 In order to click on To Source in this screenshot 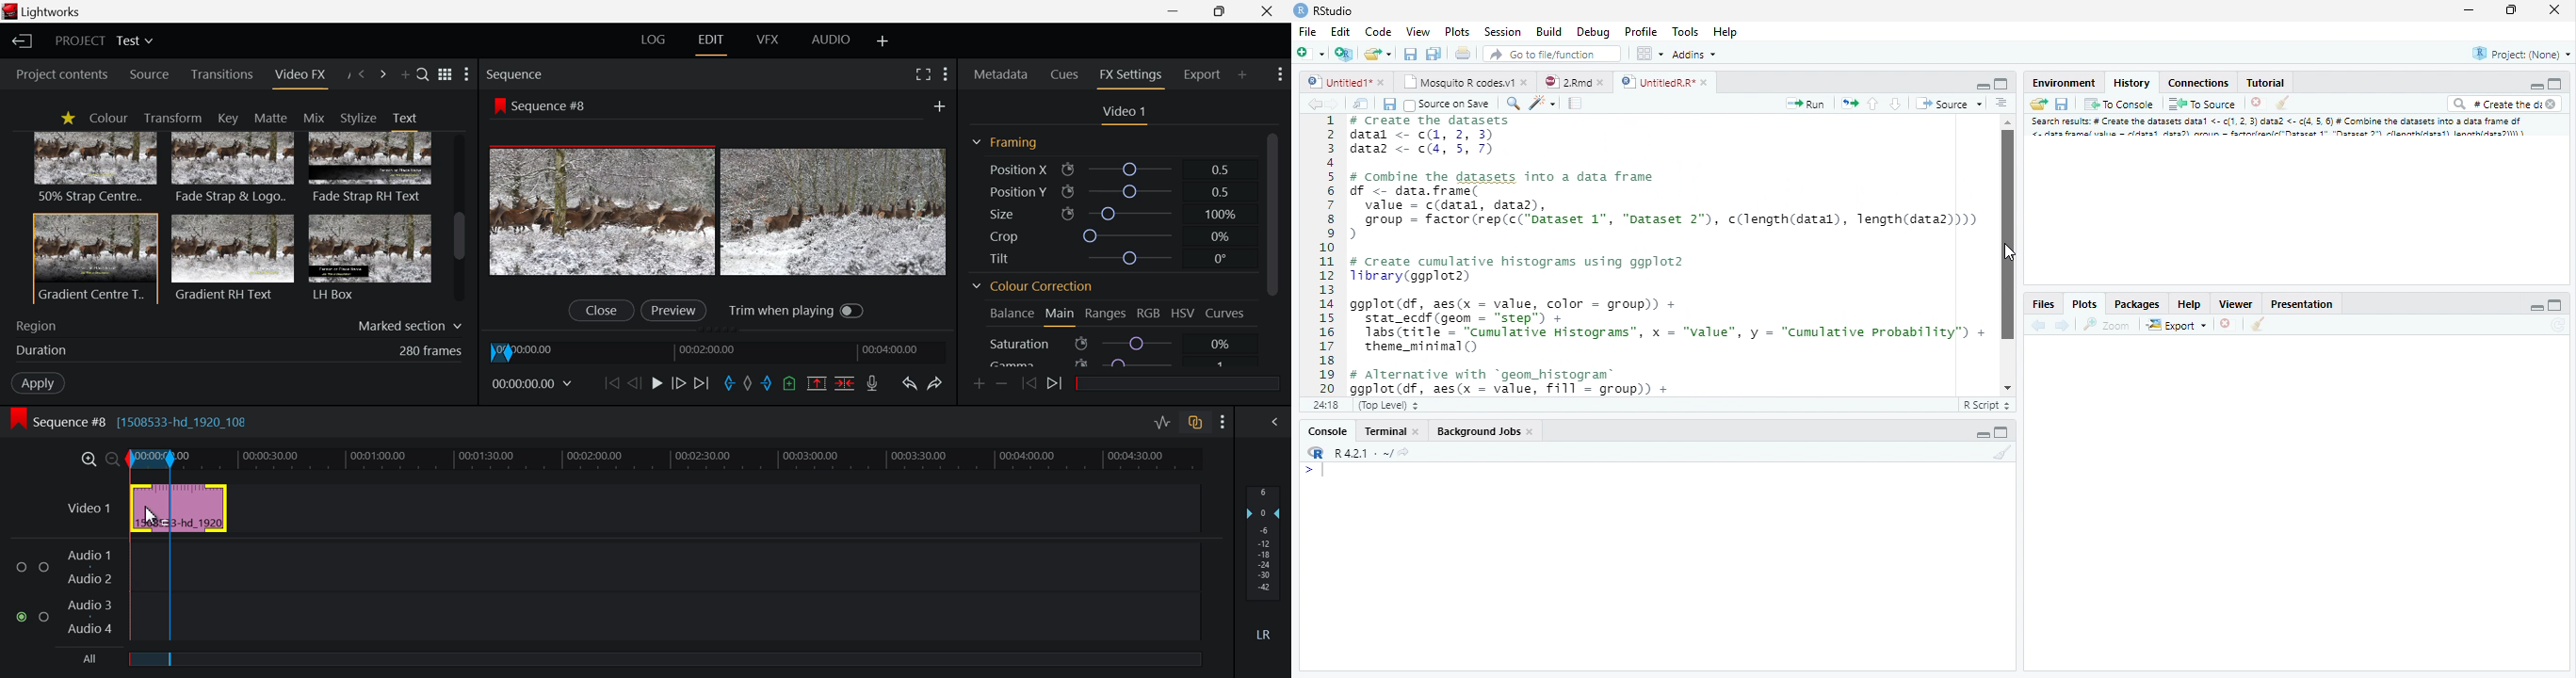, I will do `click(2203, 104)`.